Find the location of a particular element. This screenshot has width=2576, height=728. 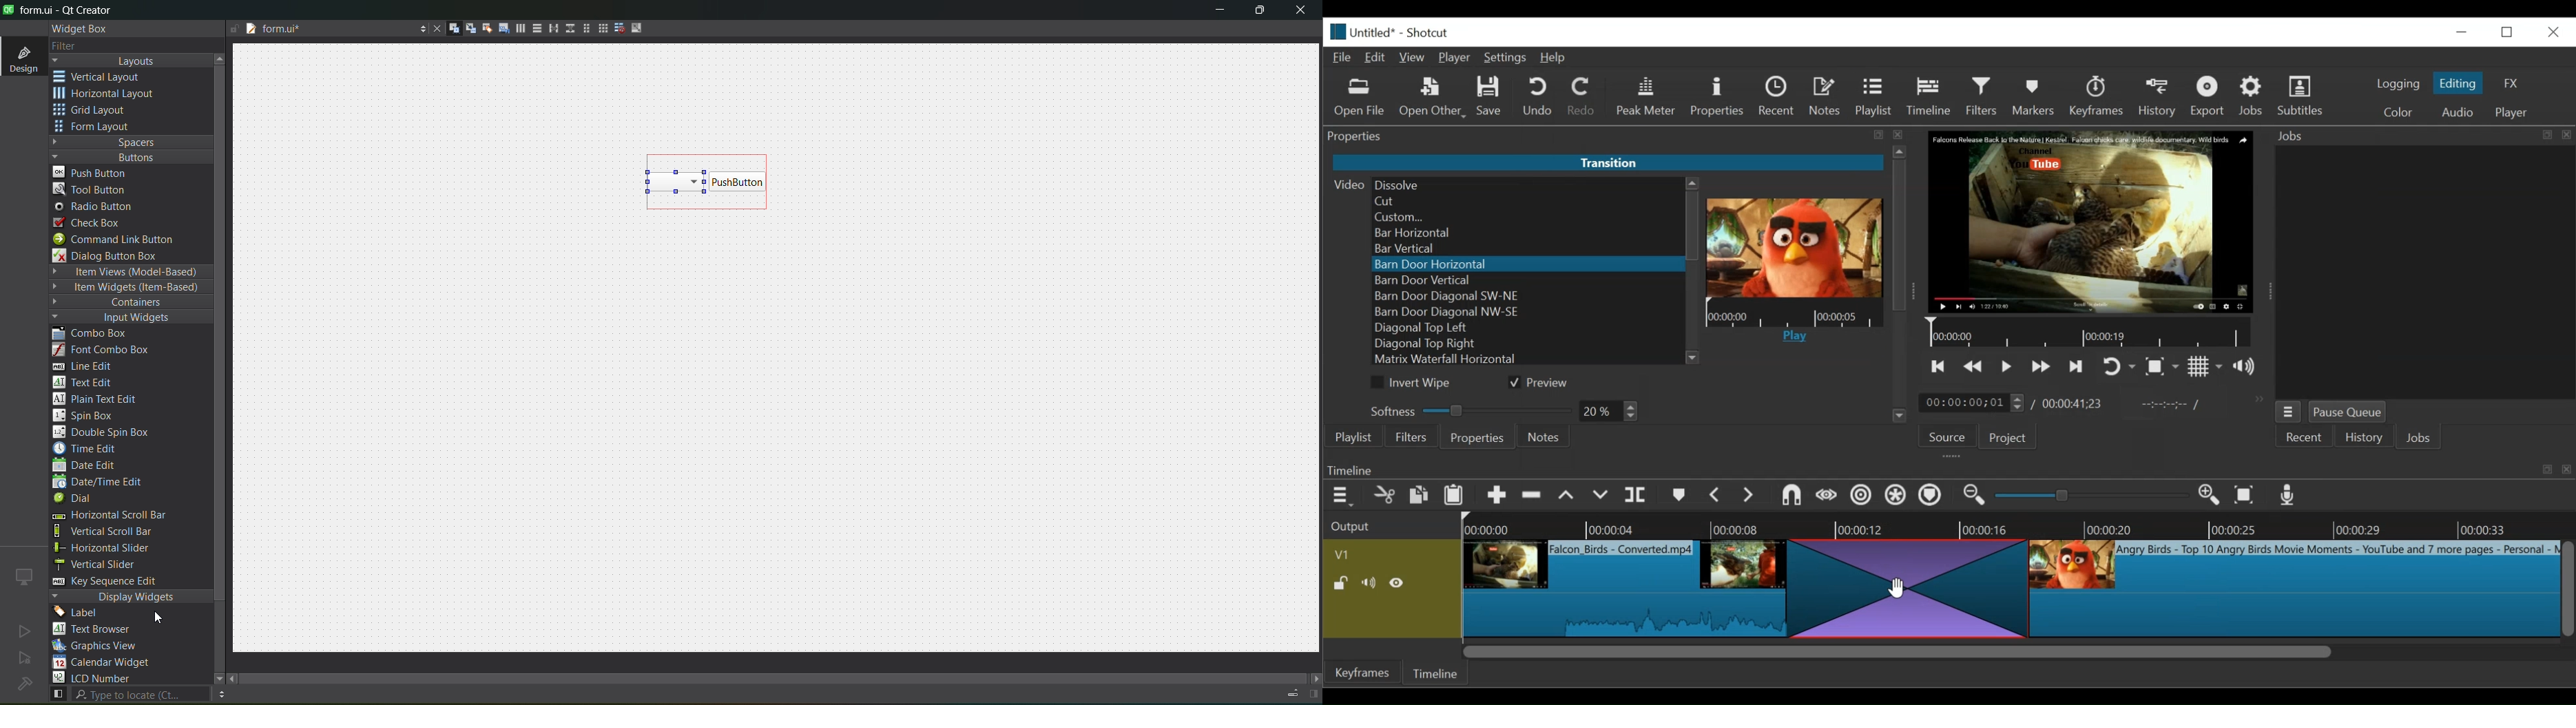

Record audio is located at coordinates (2286, 494).